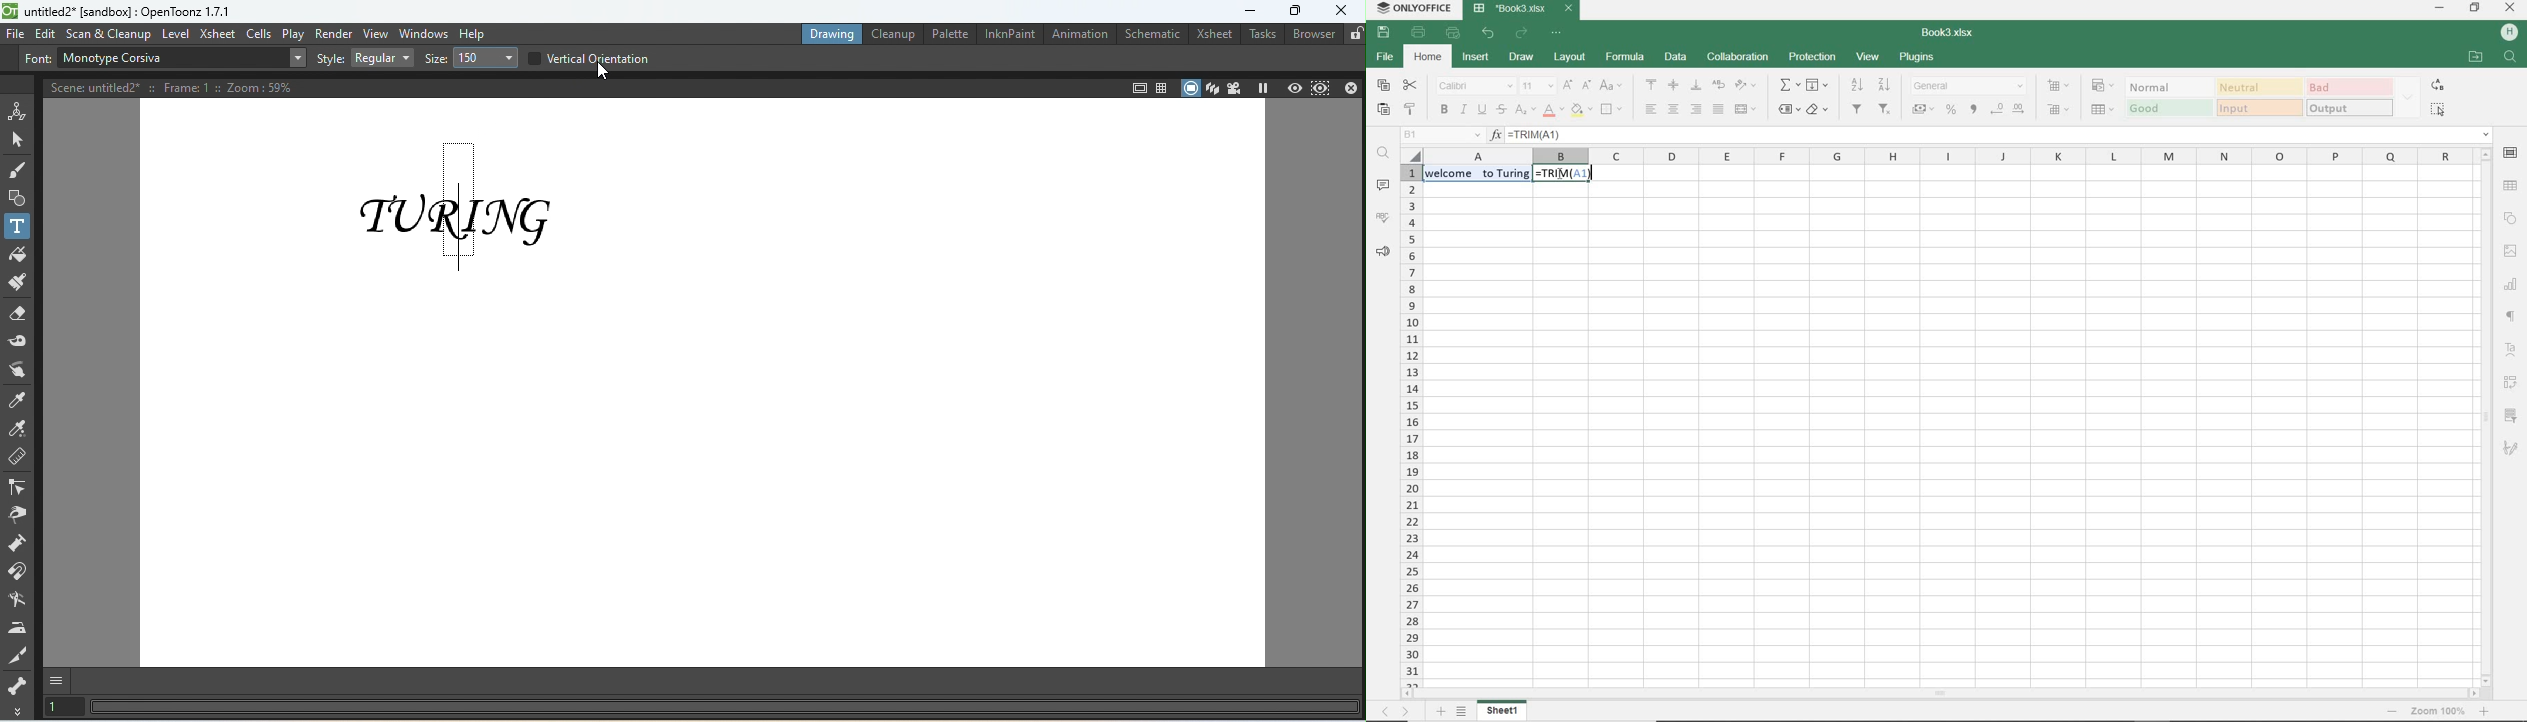 This screenshot has width=2548, height=728. I want to click on save, so click(1383, 33).